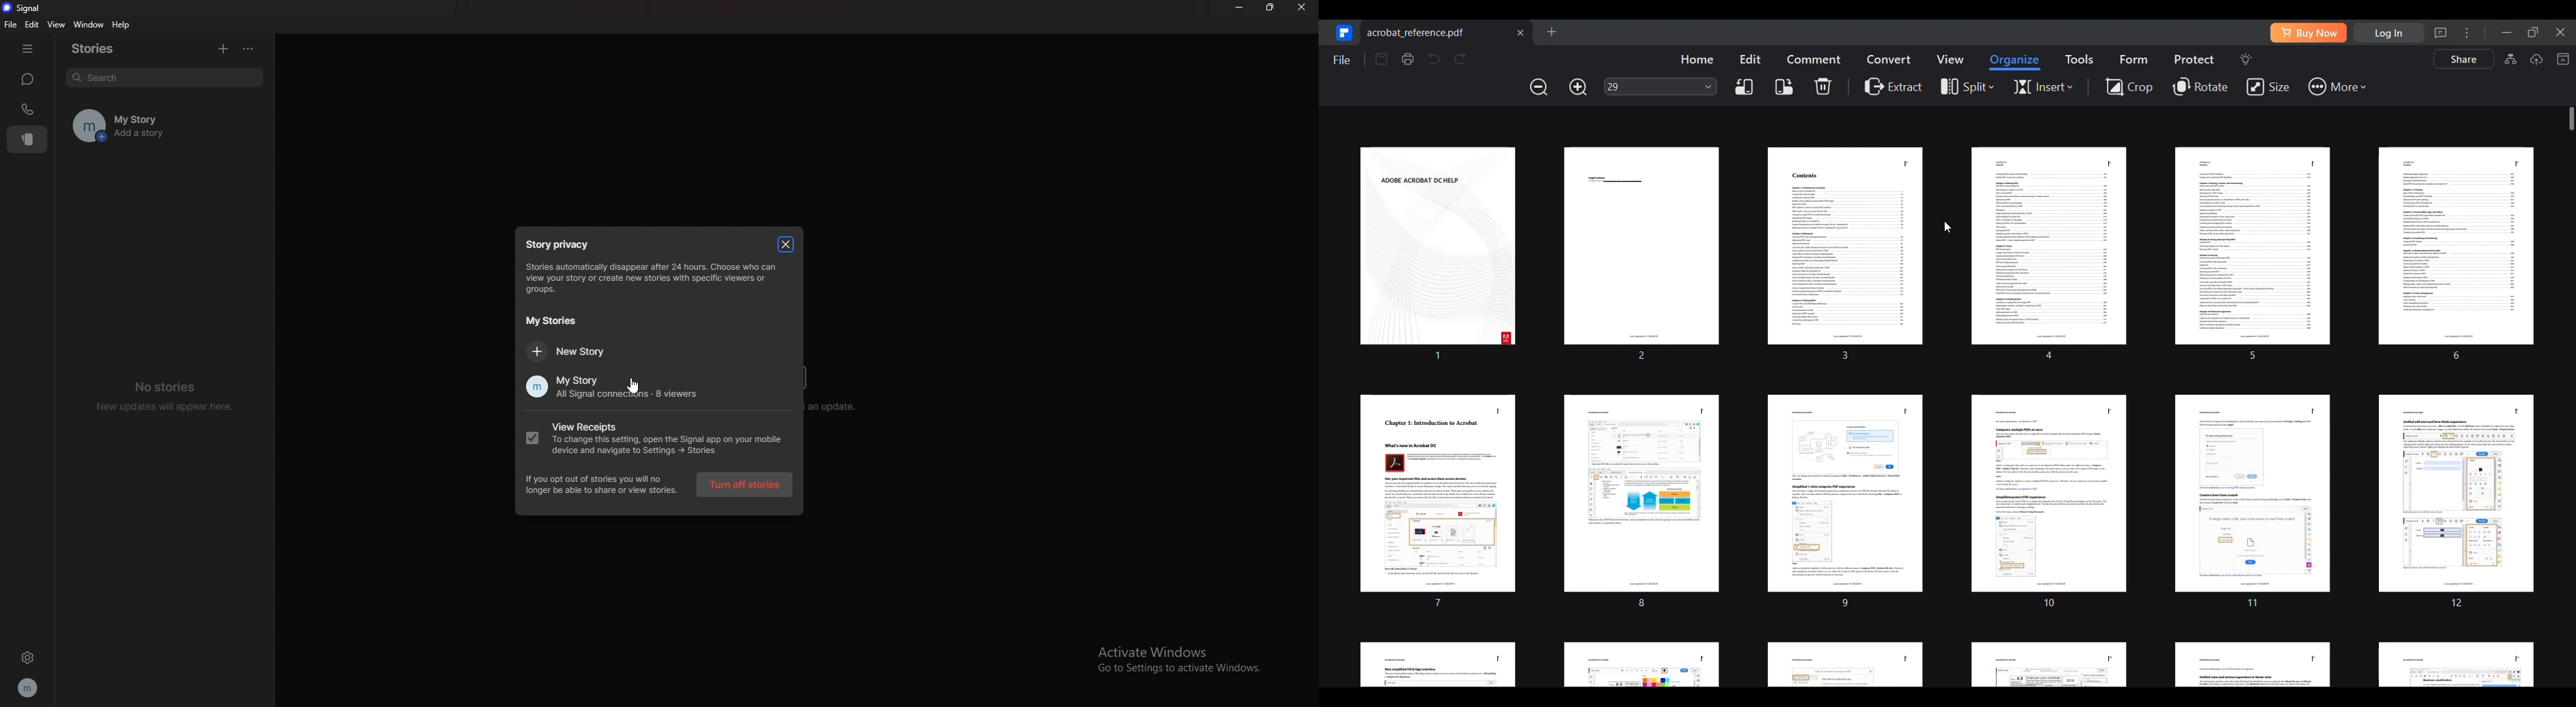  Describe the element at coordinates (27, 109) in the screenshot. I see `calls` at that location.